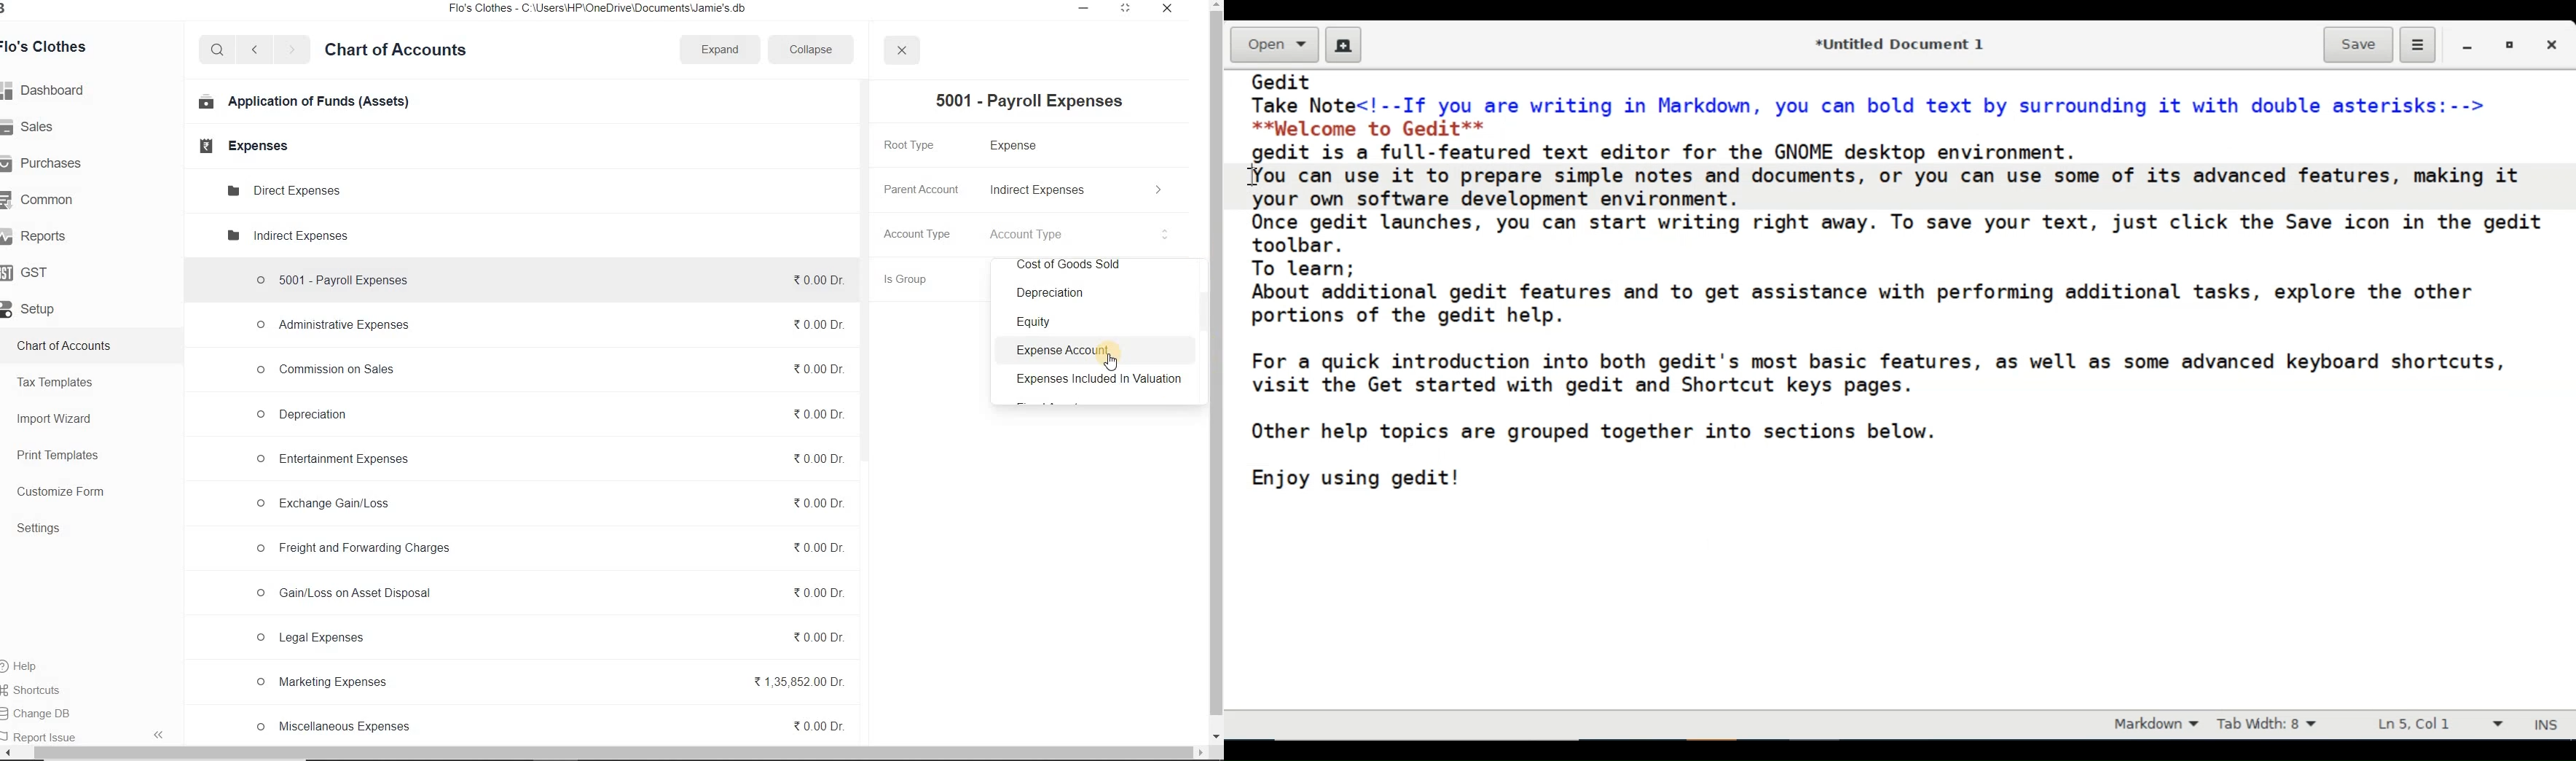 This screenshot has height=784, width=2576. I want to click on previous, so click(254, 50).